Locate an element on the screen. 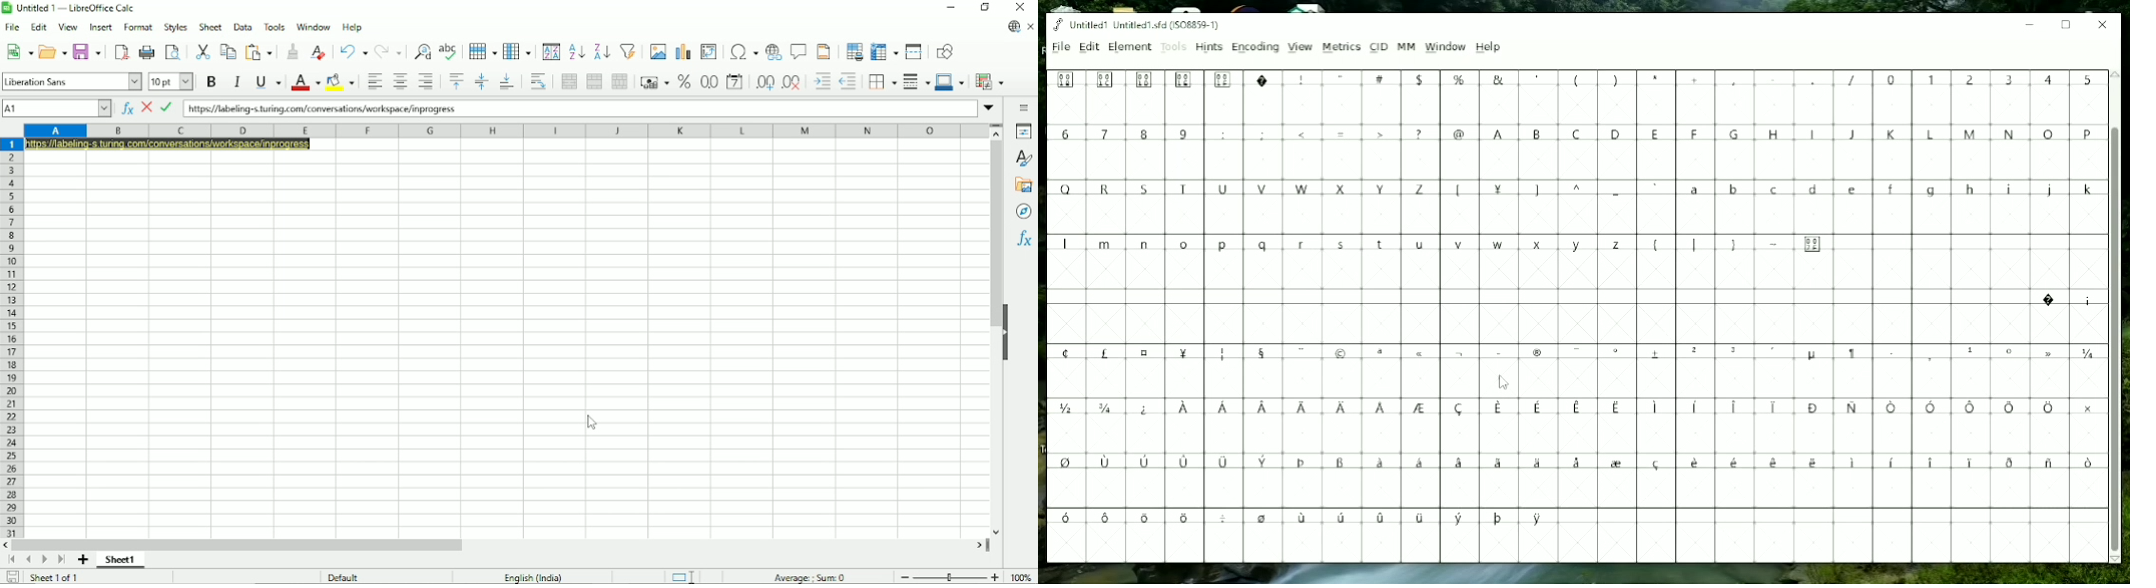  English (India) is located at coordinates (534, 577).